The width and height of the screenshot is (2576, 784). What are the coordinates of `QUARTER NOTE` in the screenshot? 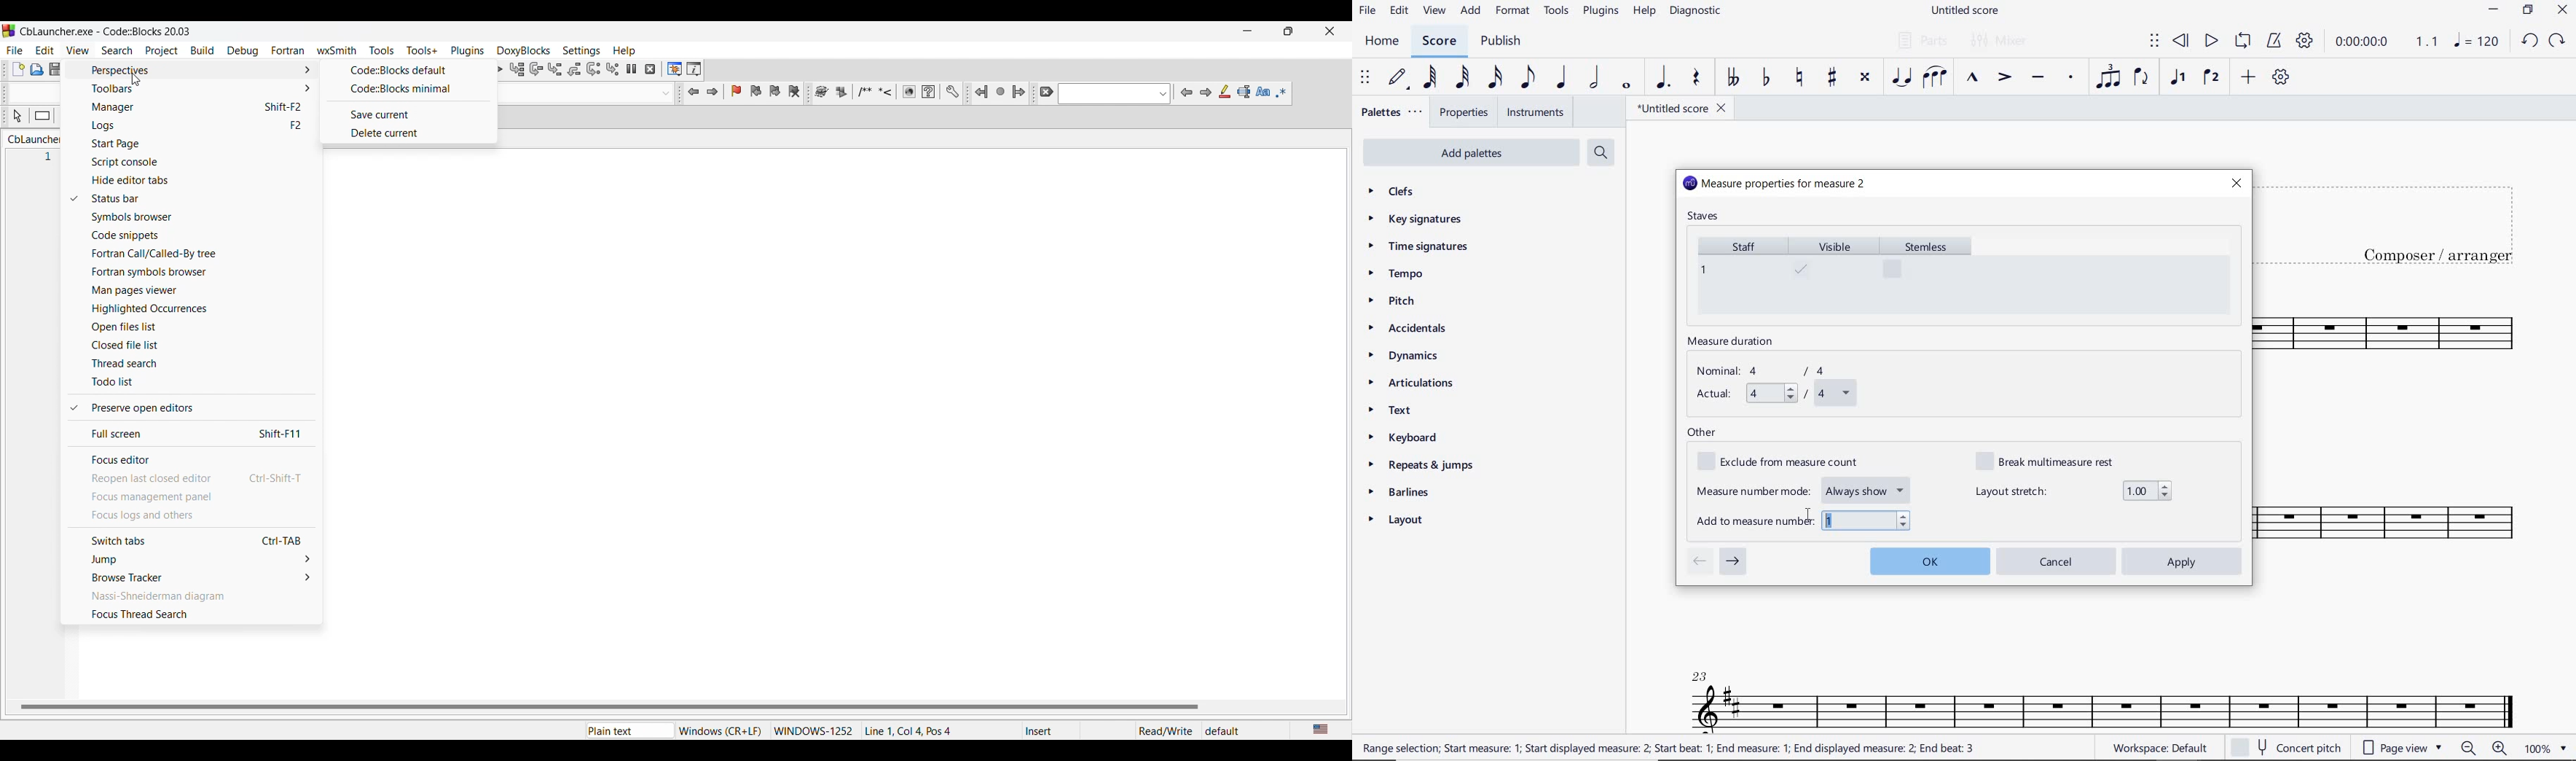 It's located at (1562, 78).